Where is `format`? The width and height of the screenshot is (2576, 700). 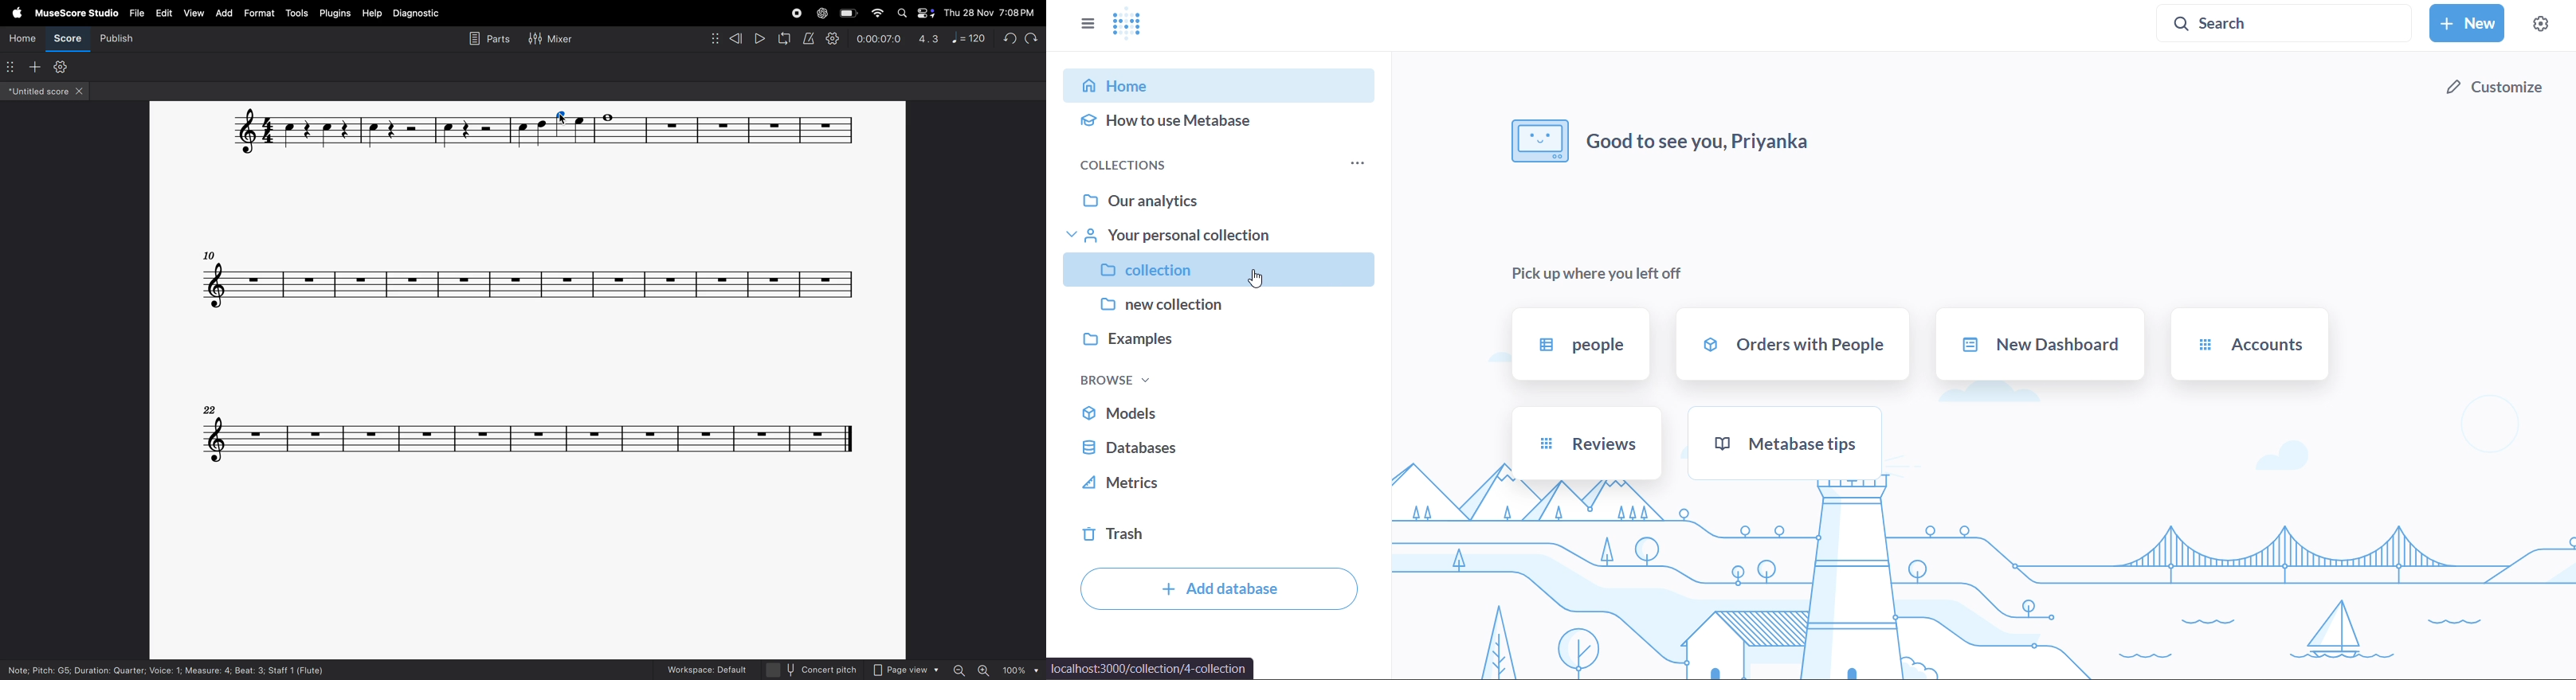
format is located at coordinates (258, 12).